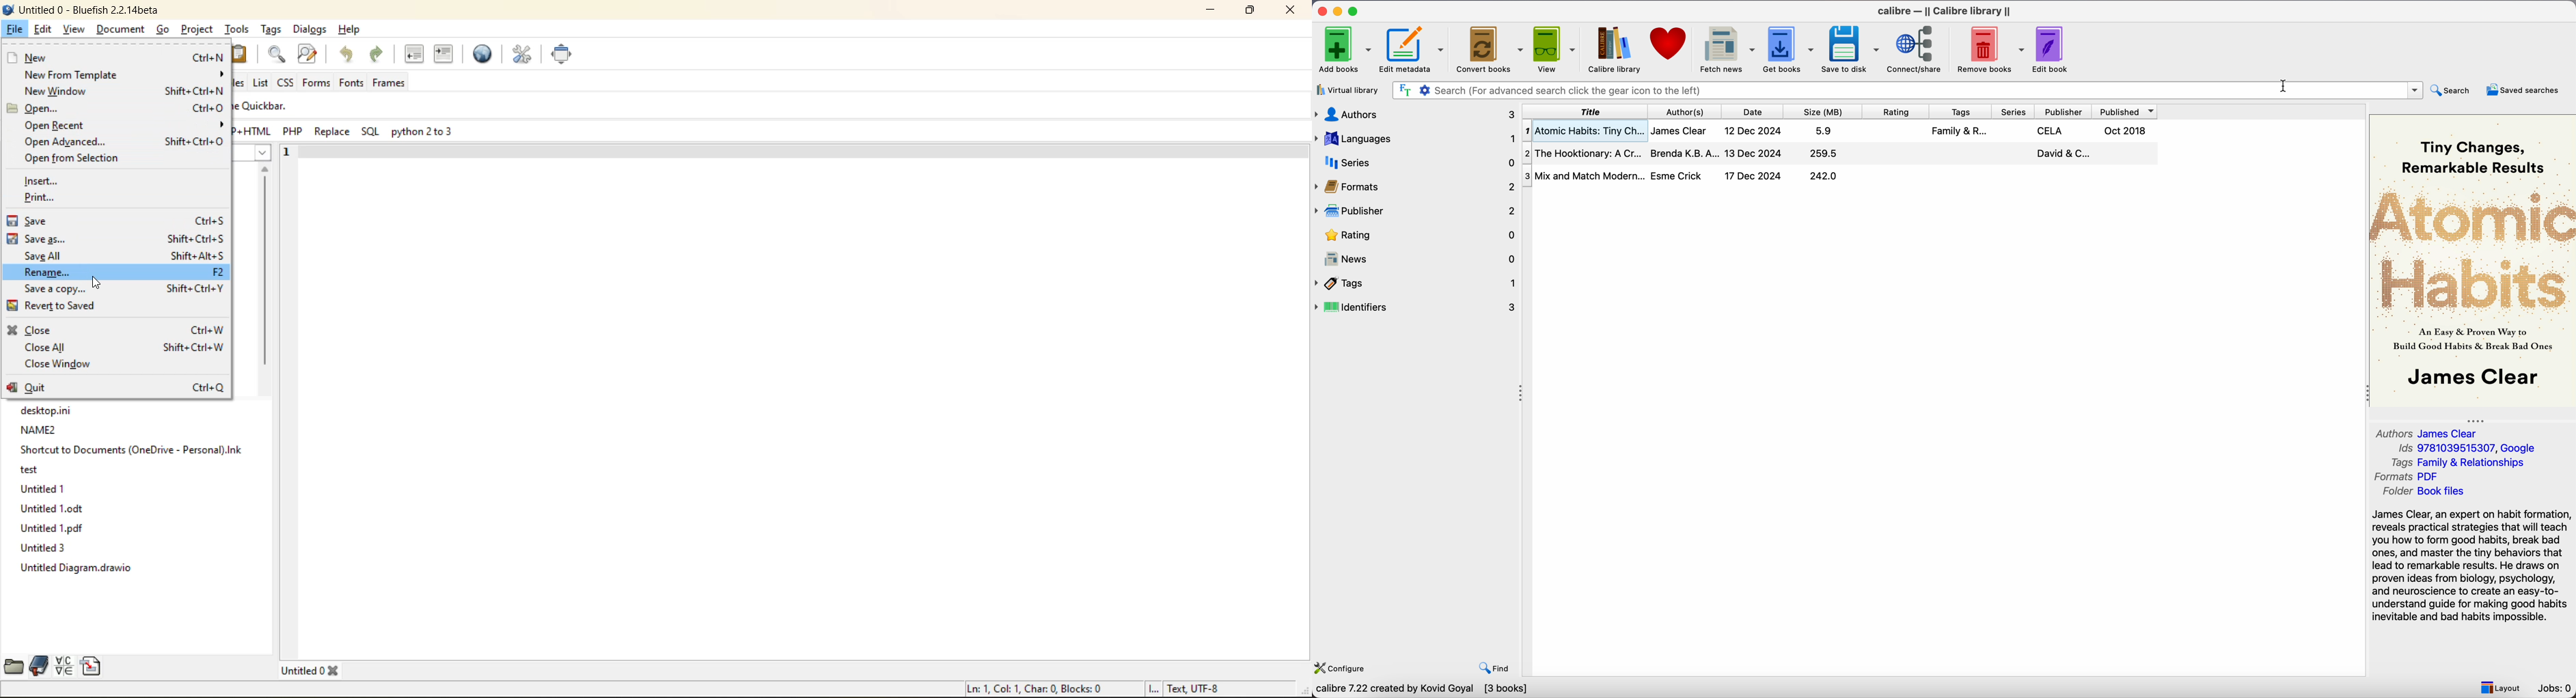 This screenshot has height=700, width=2576. I want to click on tools, so click(238, 29).